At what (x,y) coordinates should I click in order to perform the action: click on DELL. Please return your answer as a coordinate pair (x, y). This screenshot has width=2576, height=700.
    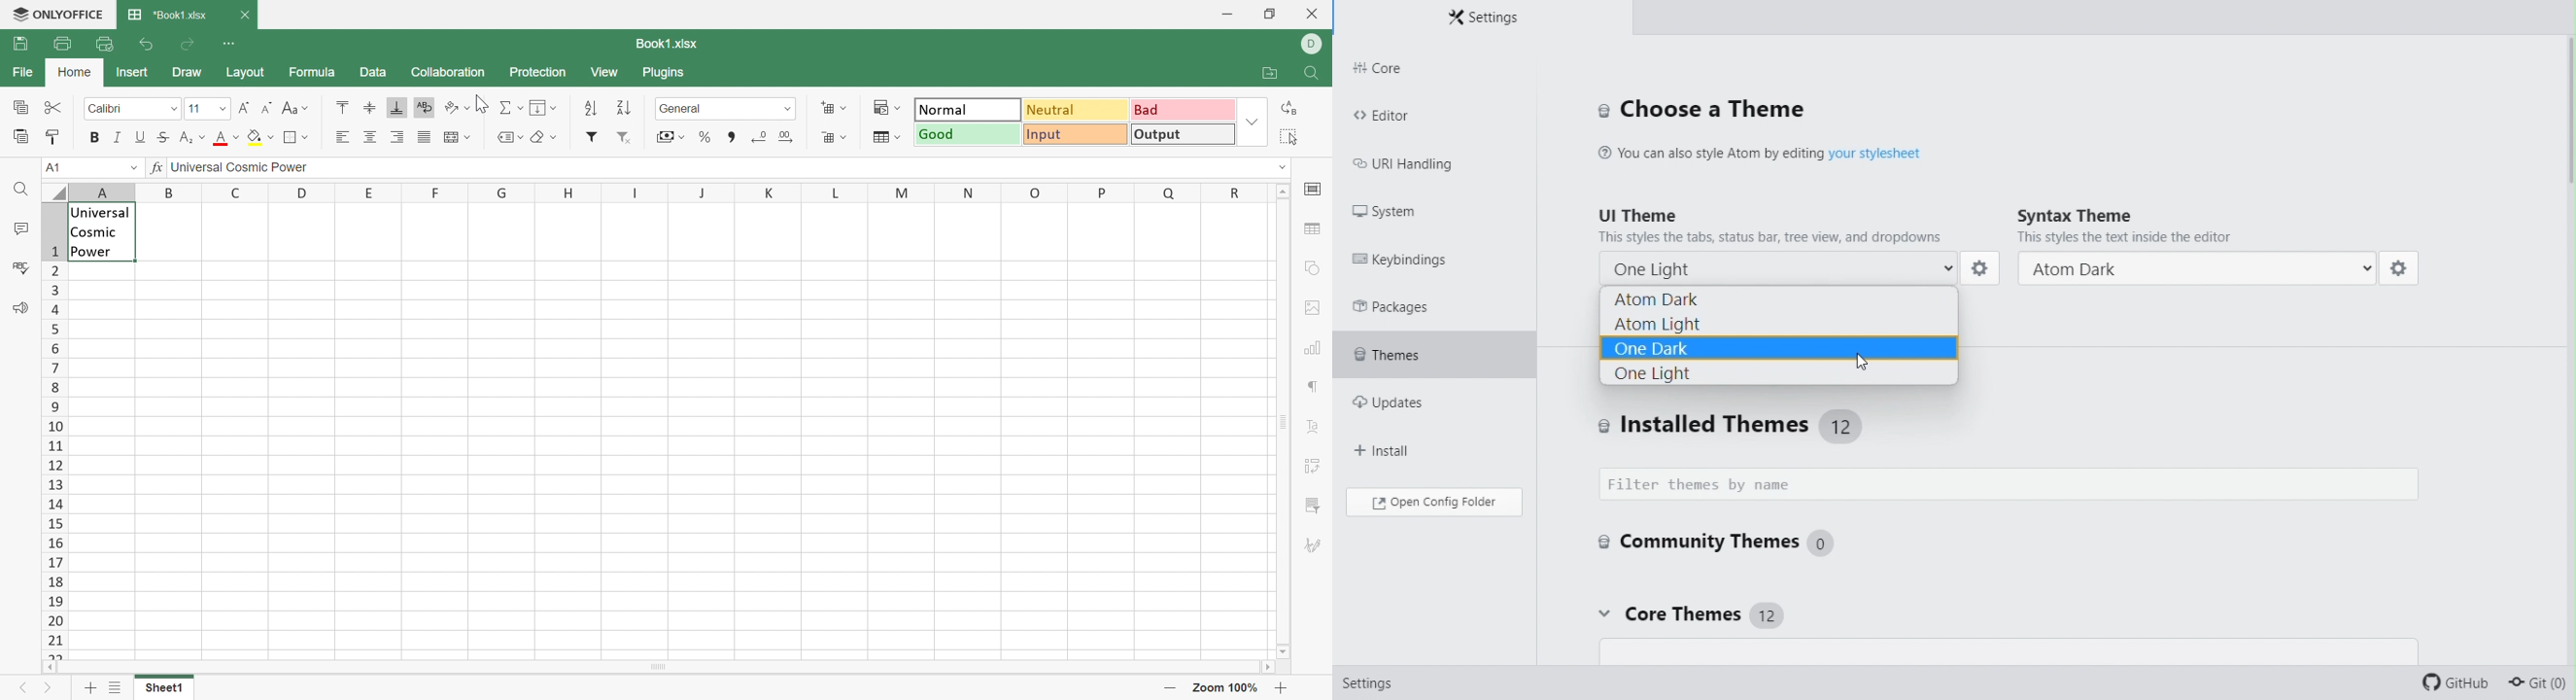
    Looking at the image, I should click on (1311, 44).